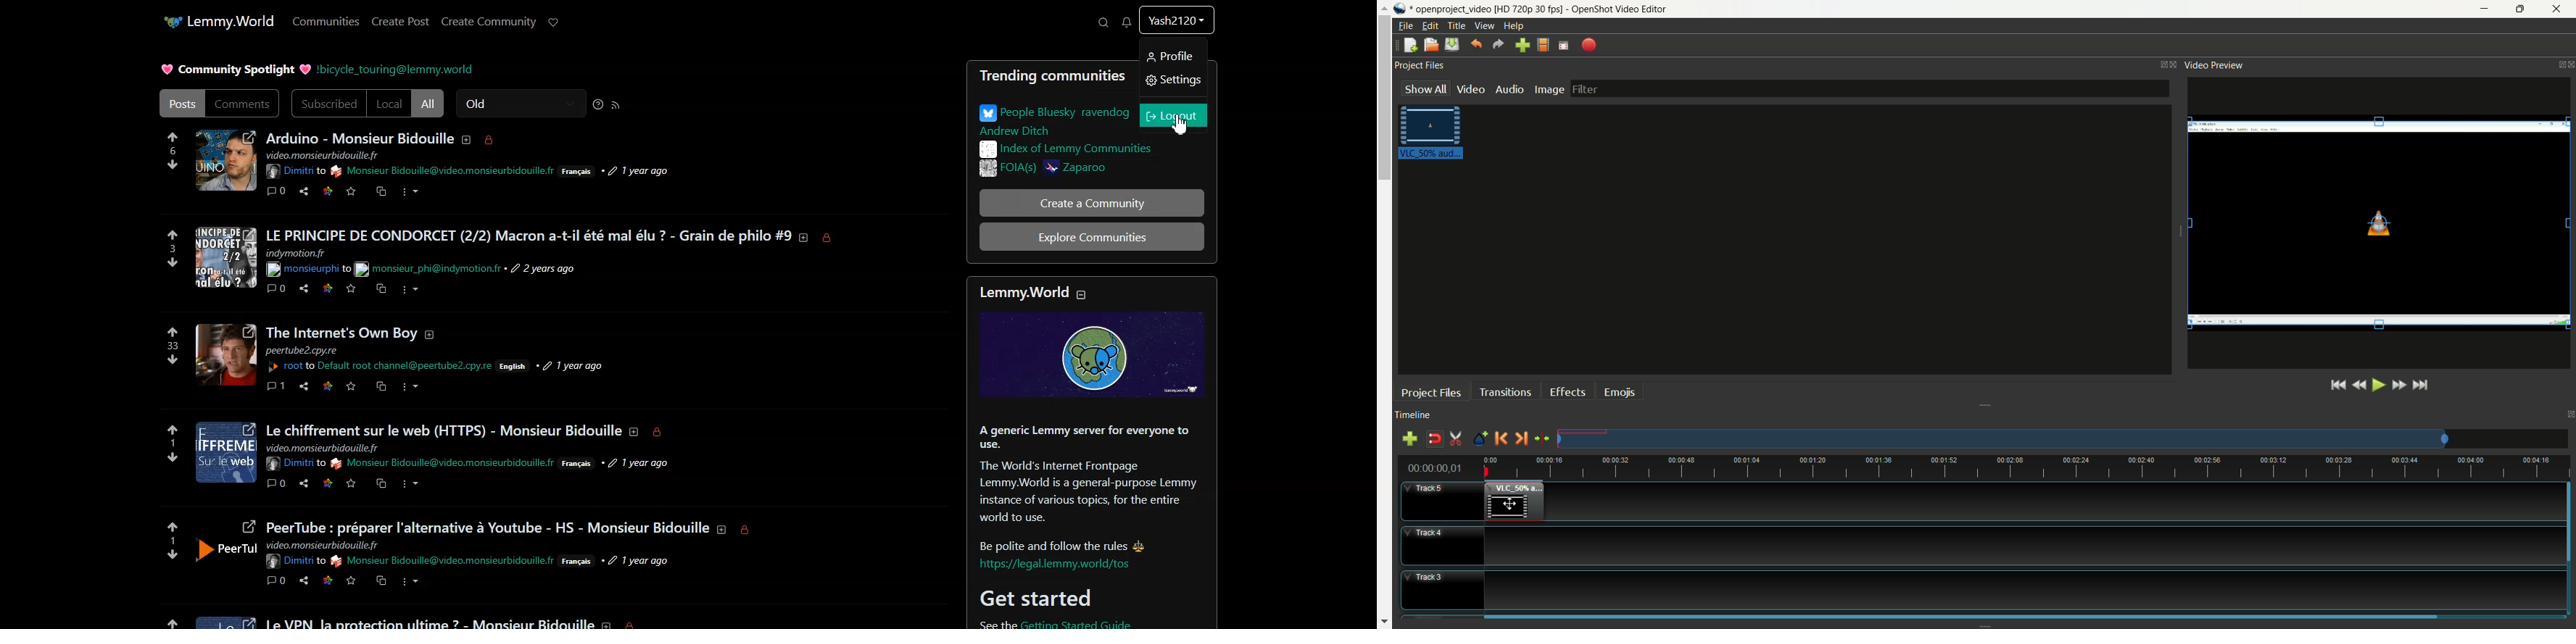 The height and width of the screenshot is (644, 2576). Describe the element at coordinates (1064, 149) in the screenshot. I see `Index of Lemmy communities` at that location.